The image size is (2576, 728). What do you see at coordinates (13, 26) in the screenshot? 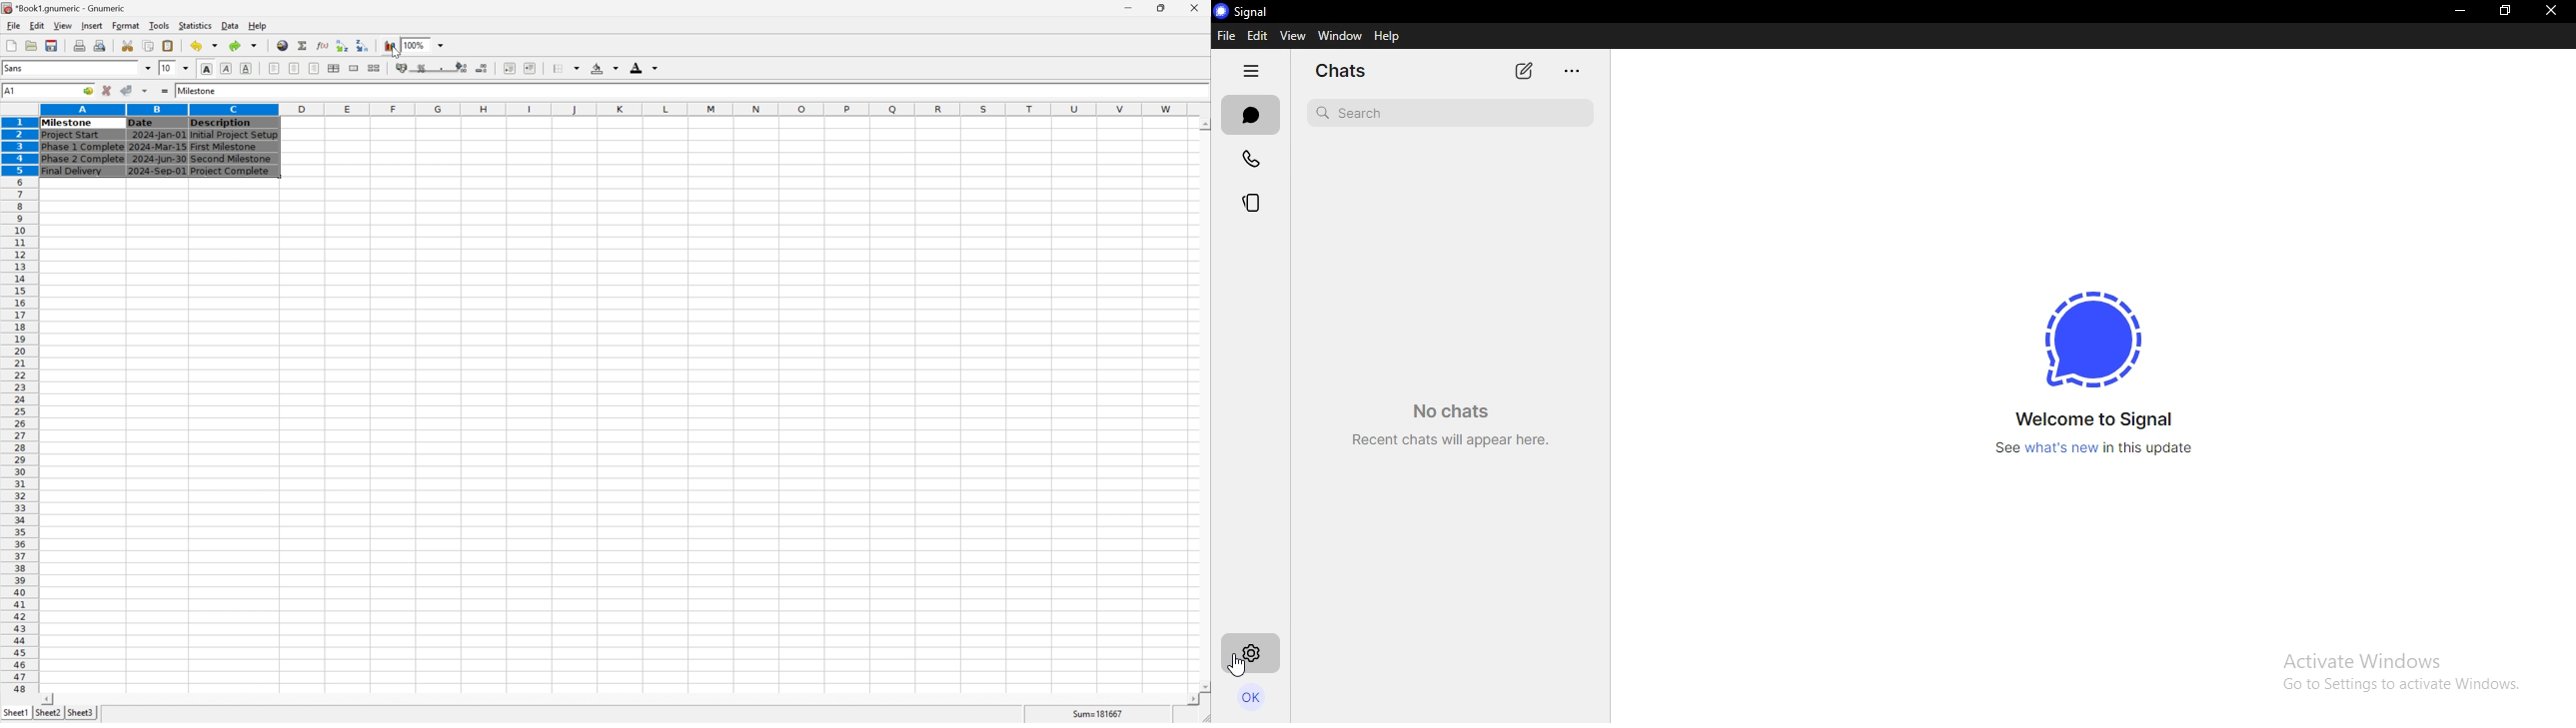
I see `file` at bounding box center [13, 26].